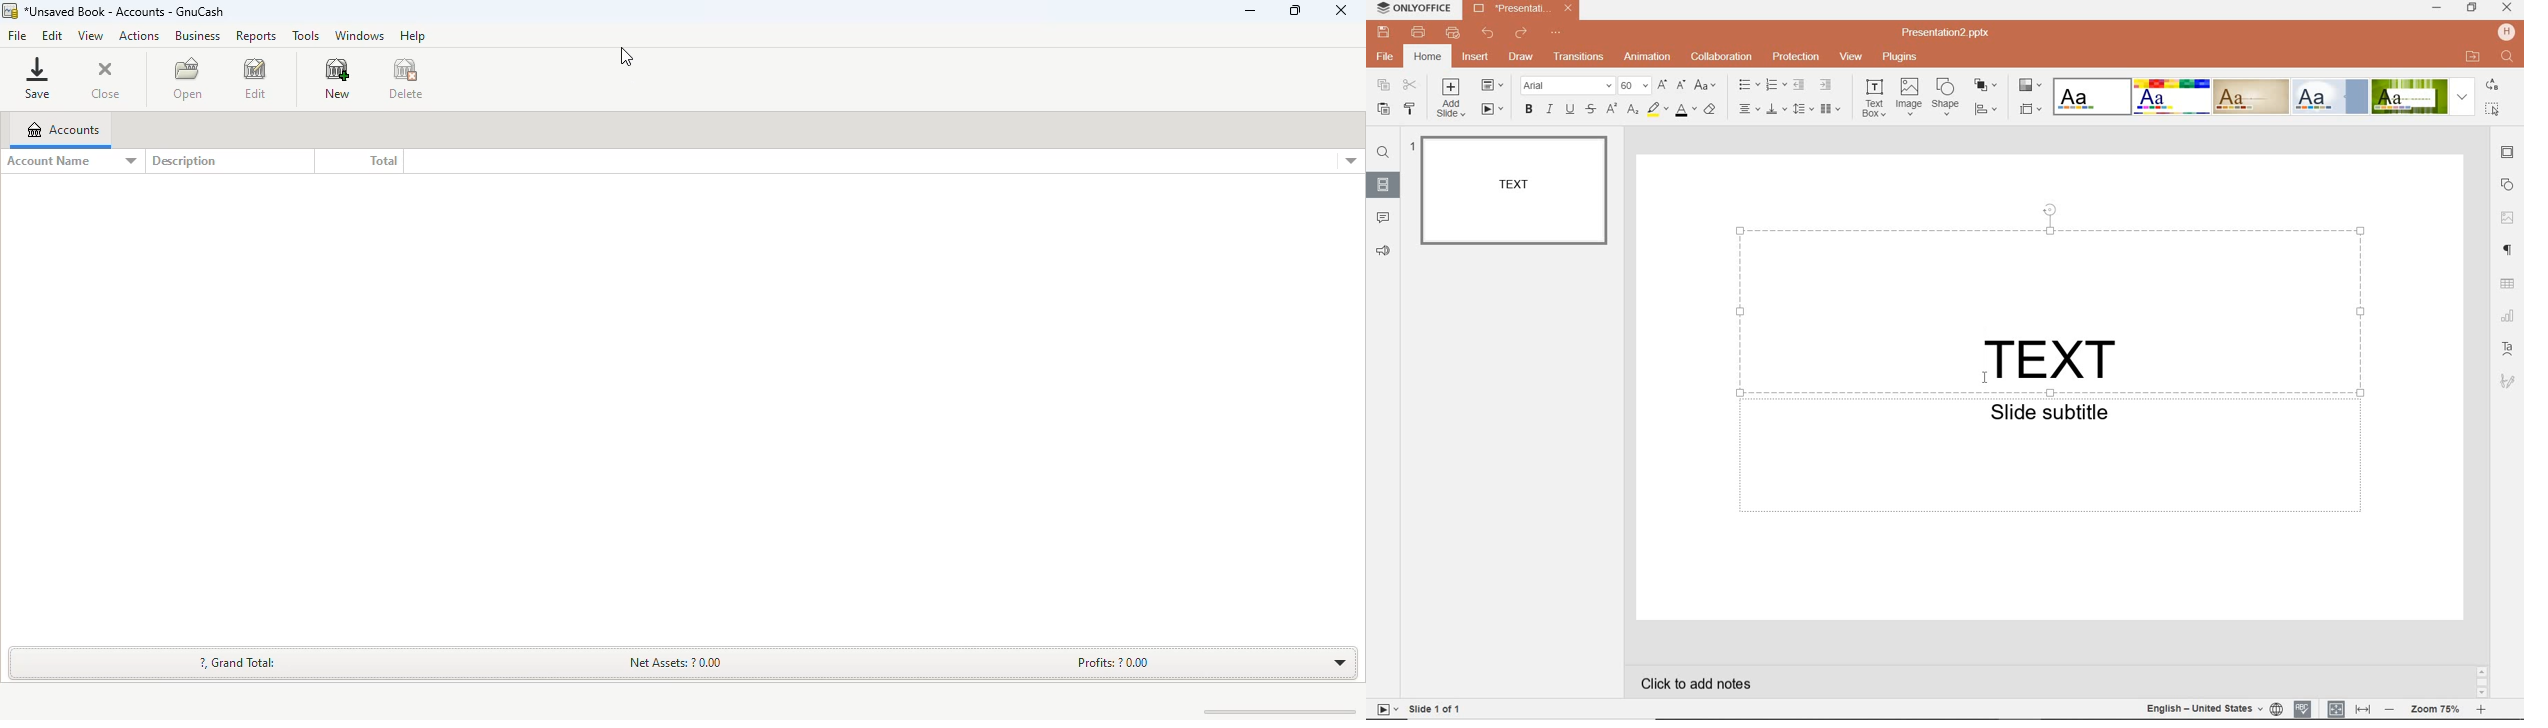 This screenshot has width=2548, height=728. I want to click on START SLIDESHOW, so click(1492, 110).